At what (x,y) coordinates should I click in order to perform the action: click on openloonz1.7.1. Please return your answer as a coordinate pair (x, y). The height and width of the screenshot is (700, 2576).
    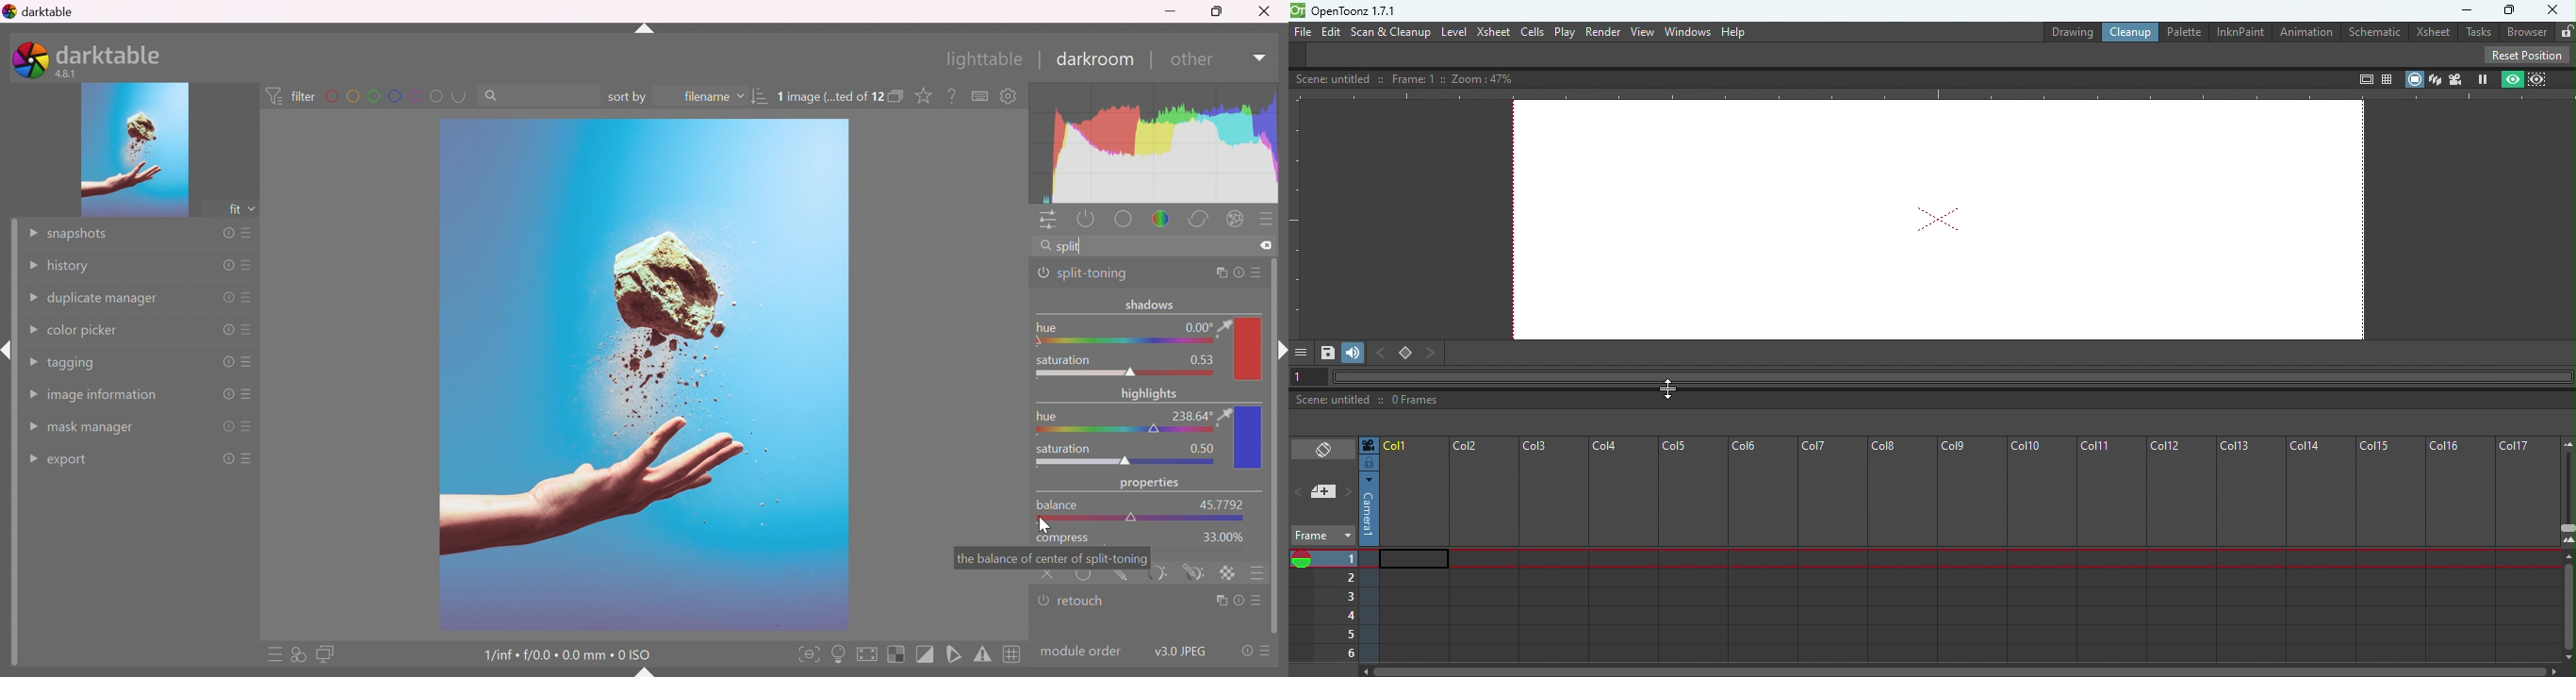
    Looking at the image, I should click on (1359, 11).